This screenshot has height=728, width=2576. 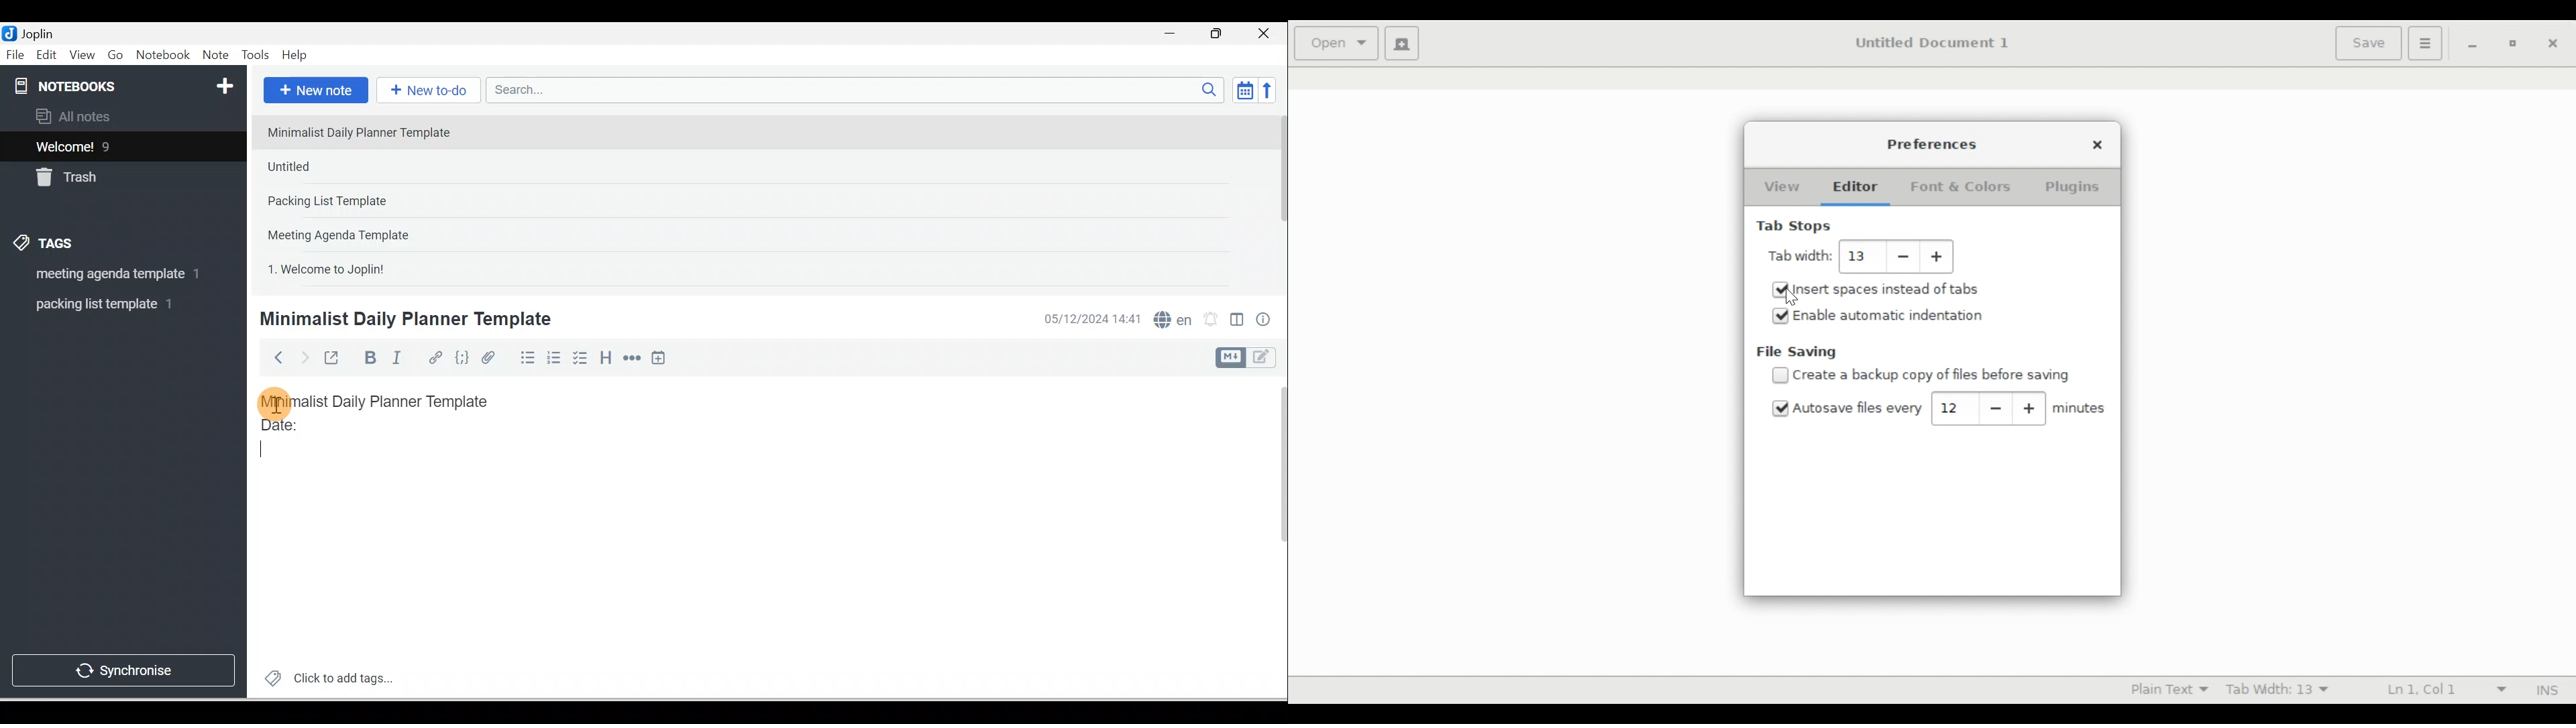 What do you see at coordinates (370, 202) in the screenshot?
I see `Note 3` at bounding box center [370, 202].